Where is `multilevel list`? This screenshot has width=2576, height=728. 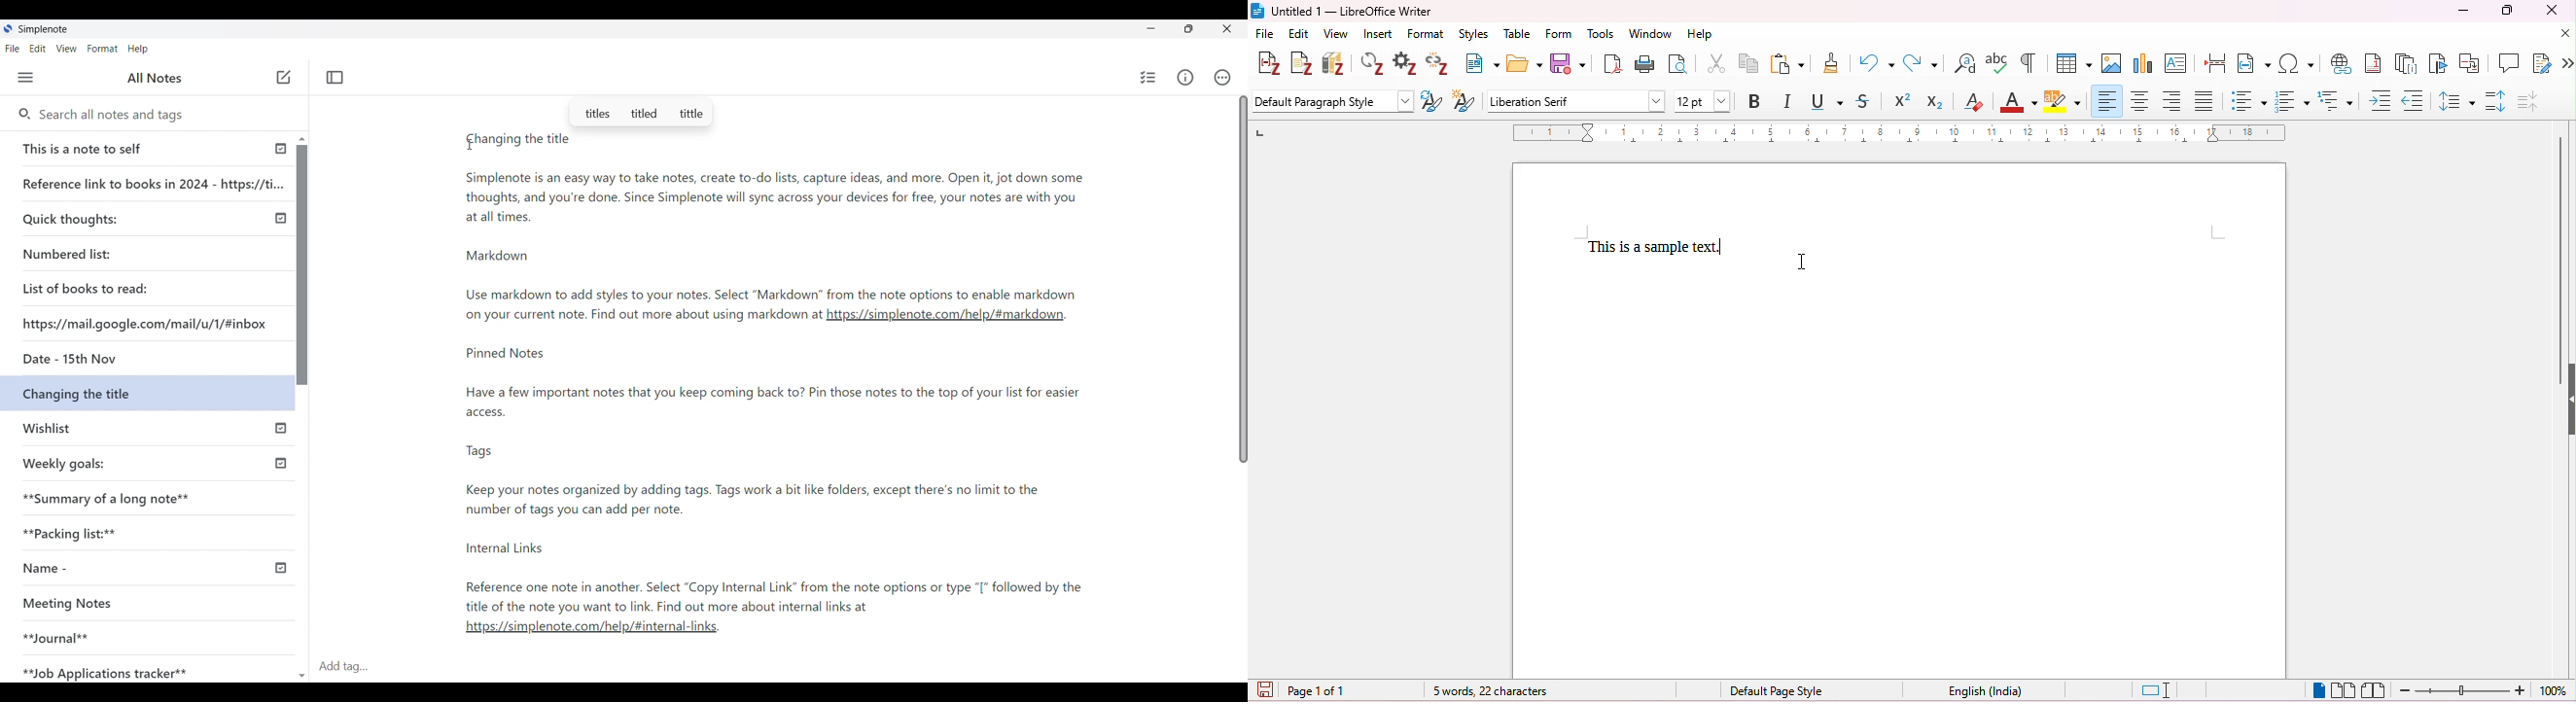 multilevel list is located at coordinates (2337, 100).